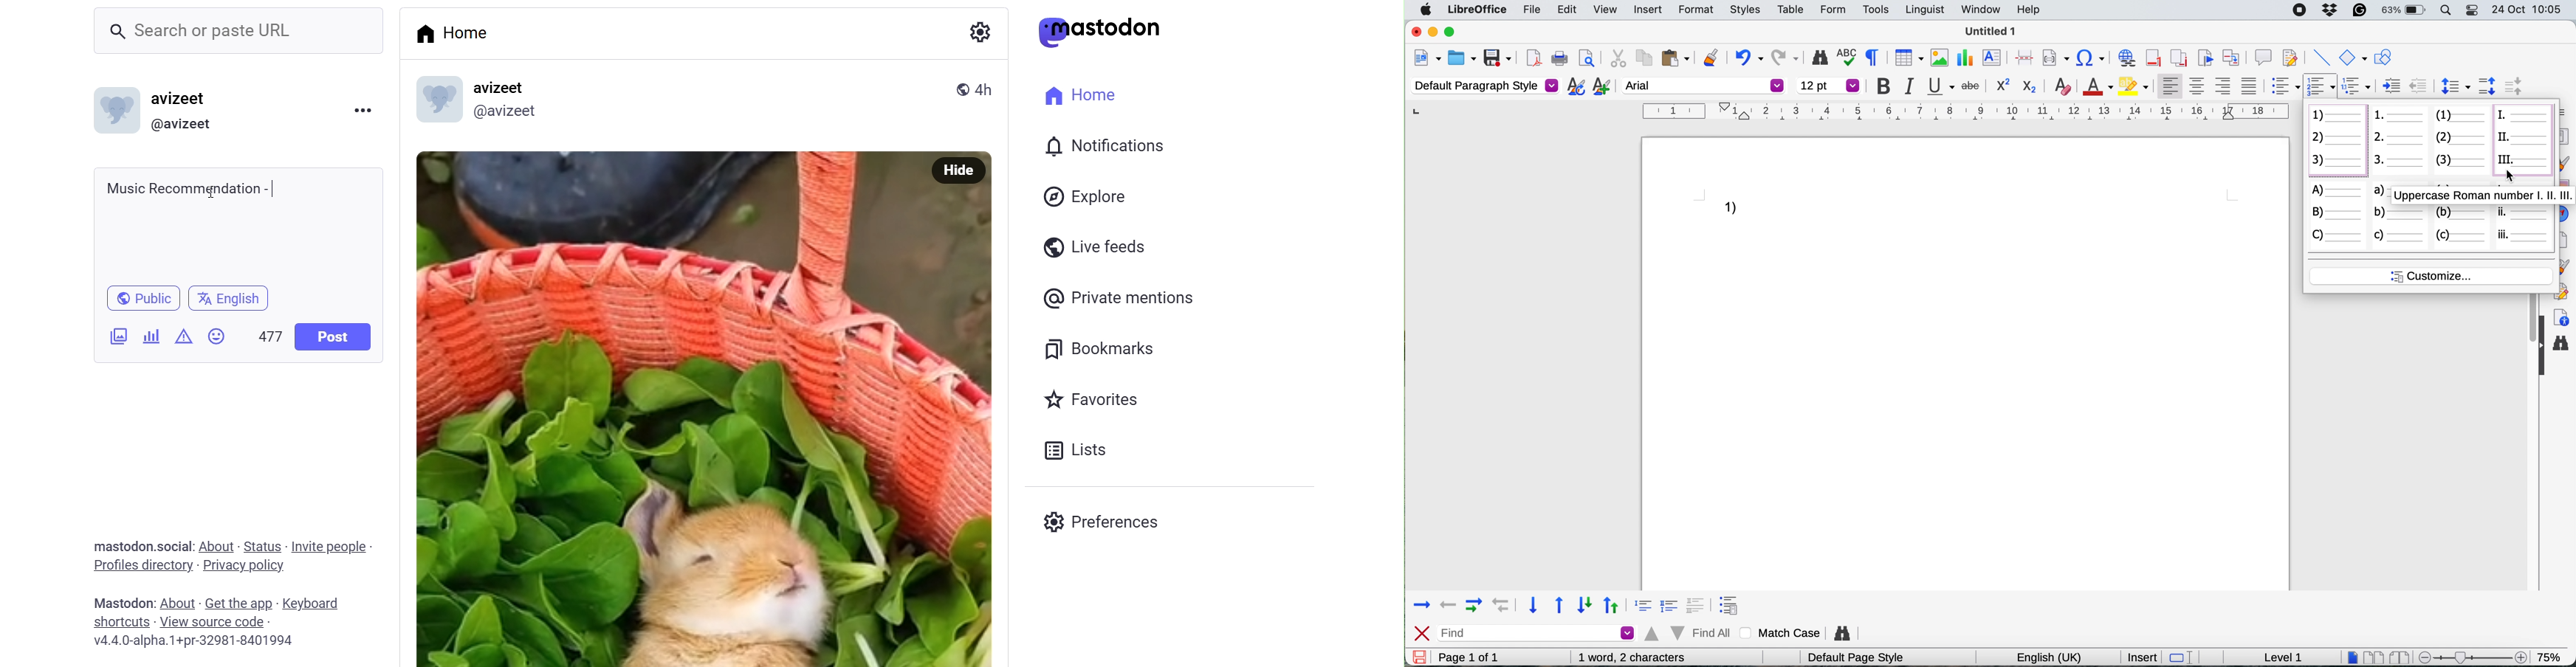 The height and width of the screenshot is (672, 2576). What do you see at coordinates (1462, 59) in the screenshot?
I see `open` at bounding box center [1462, 59].